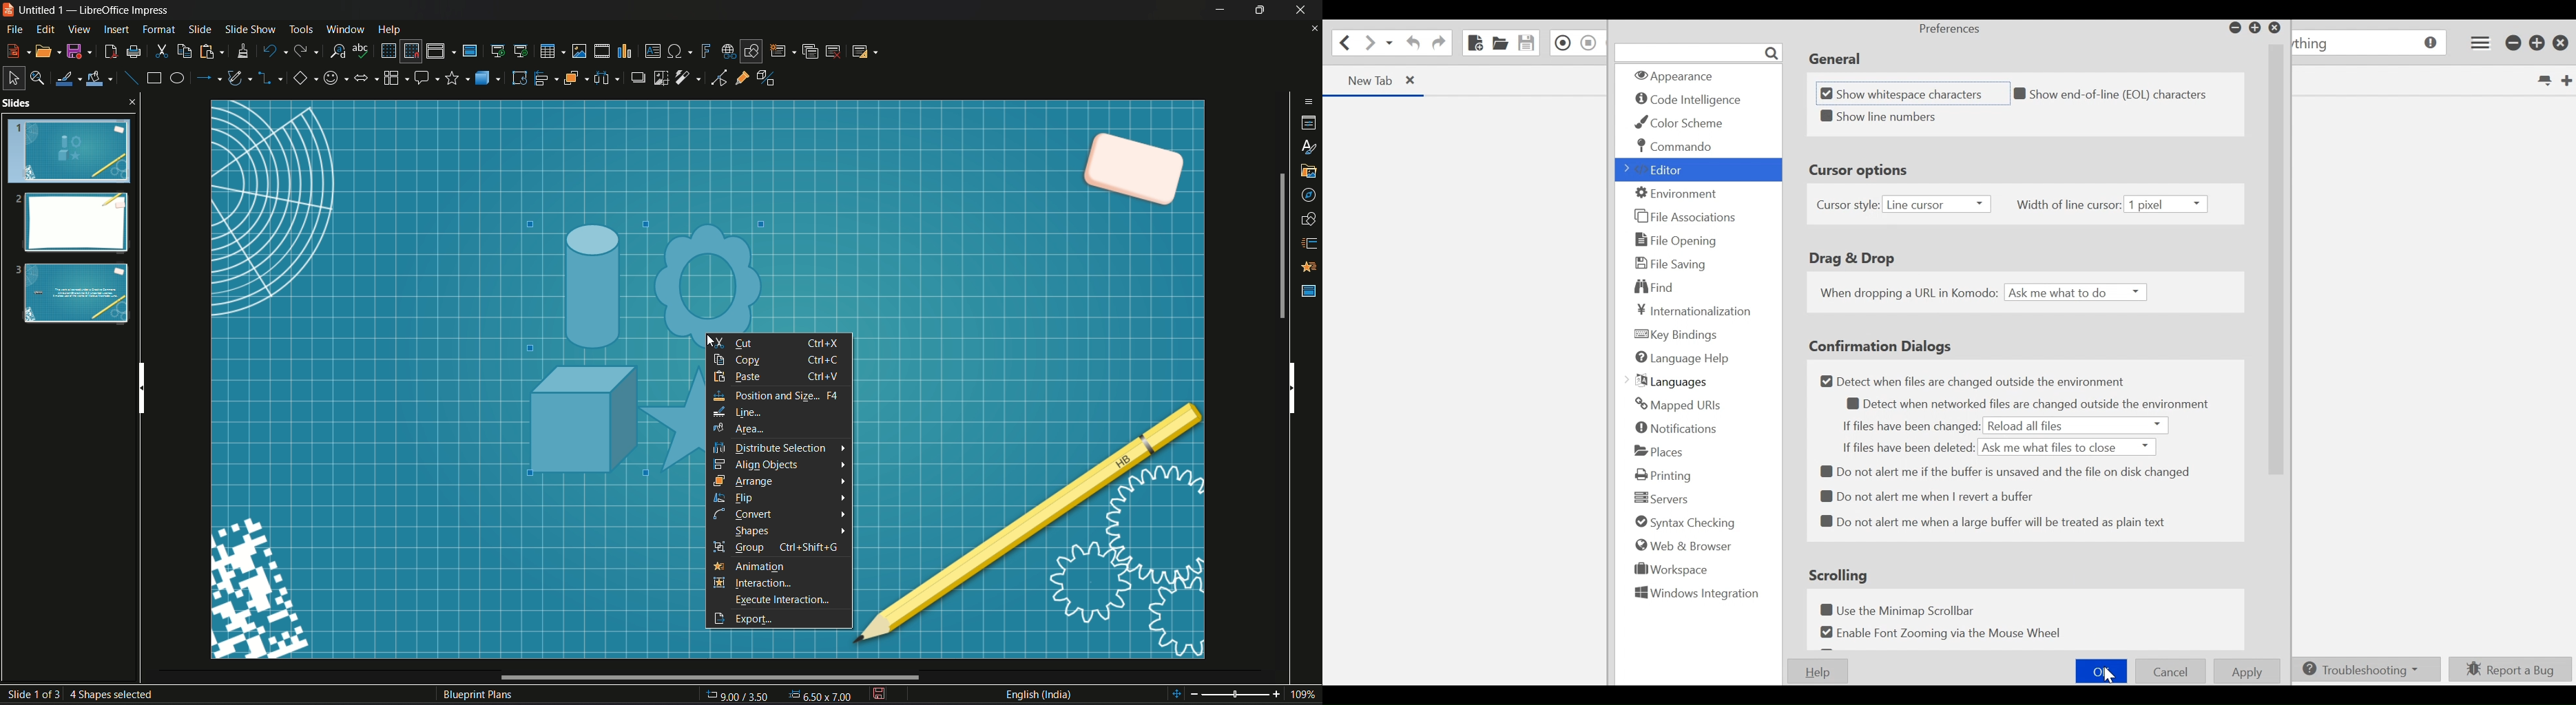 This screenshot has width=2576, height=728. What do you see at coordinates (67, 78) in the screenshot?
I see `line color` at bounding box center [67, 78].